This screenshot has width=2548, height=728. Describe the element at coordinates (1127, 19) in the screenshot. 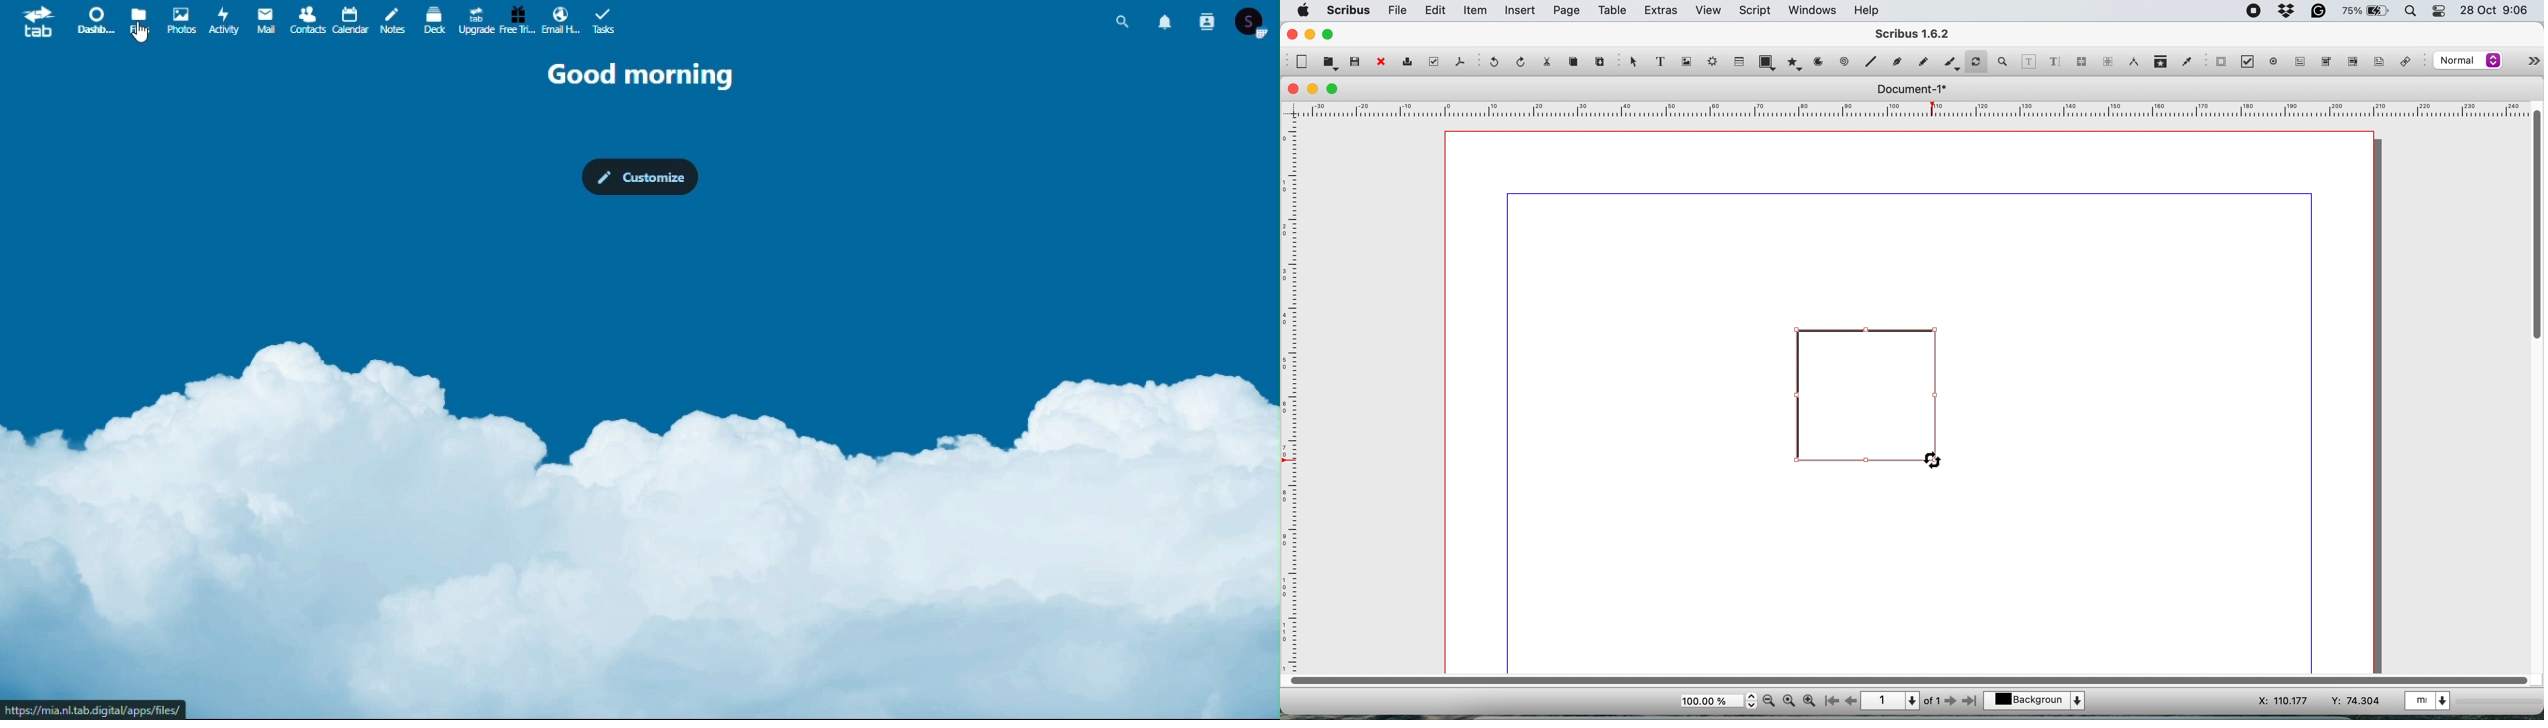

I see `Search` at that location.